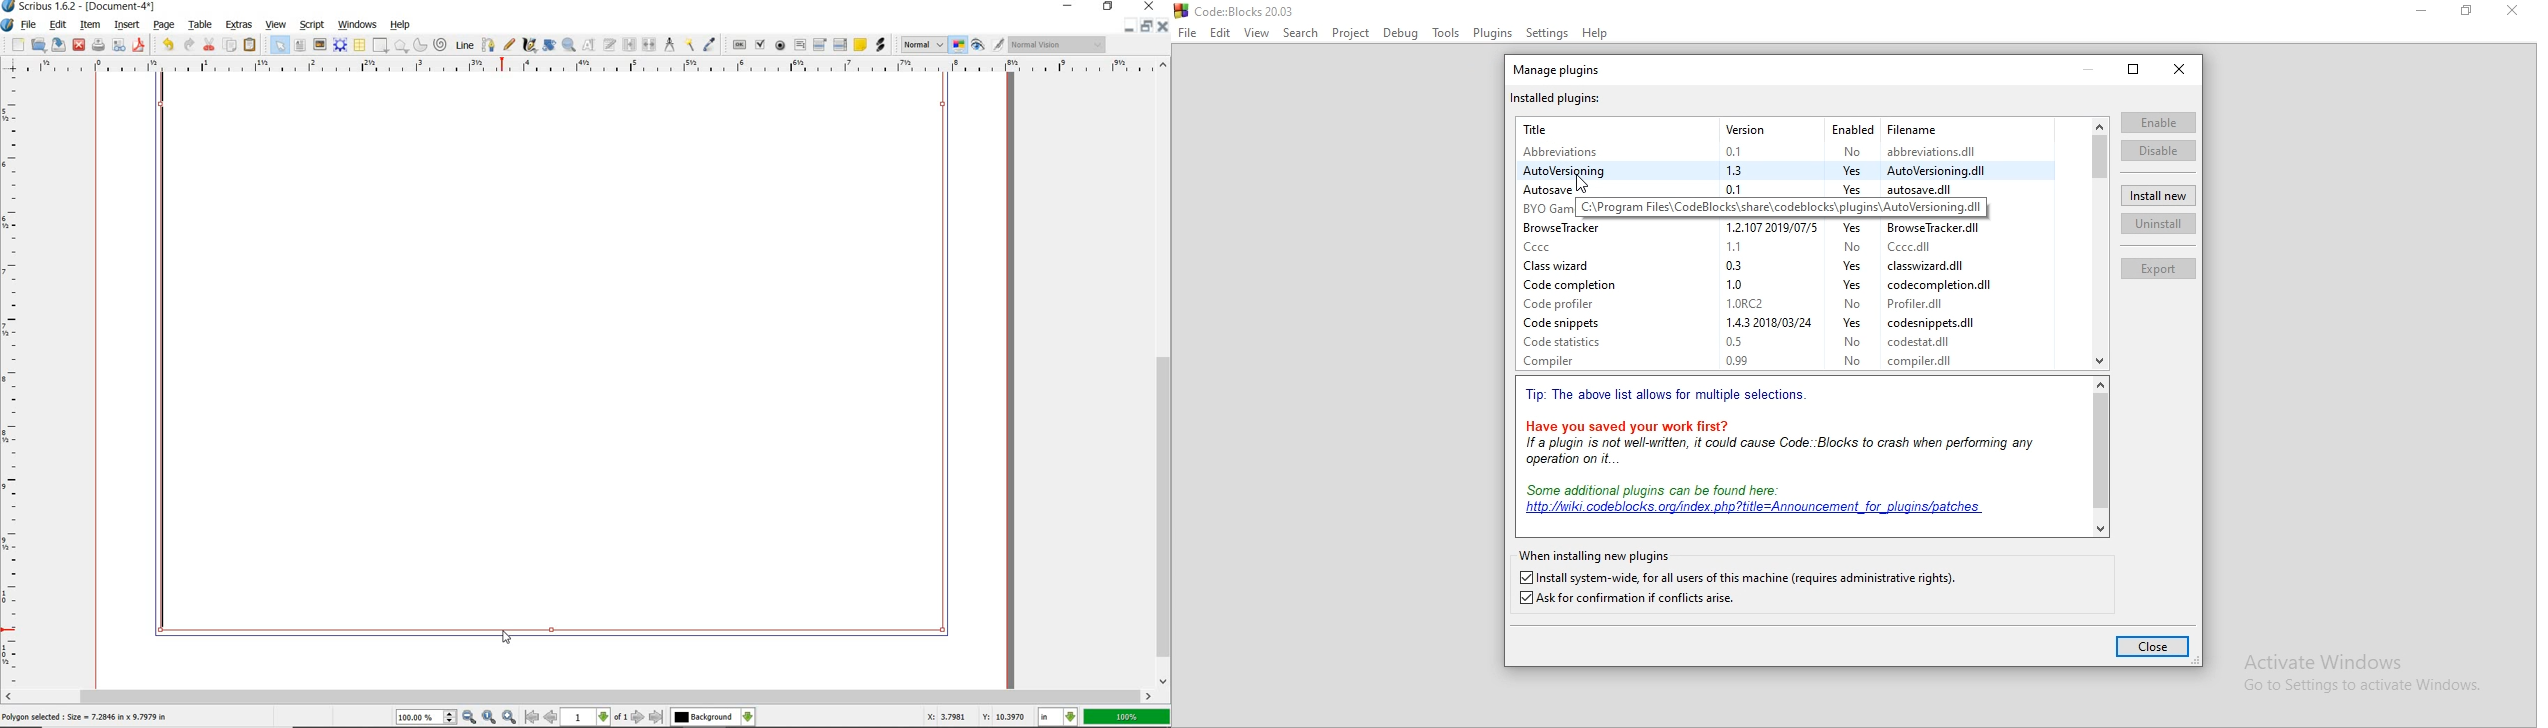 The image size is (2548, 728). I want to click on If a plugin is not well-written, it could cause Code: Blocks to crash when performing anyoperation on it., so click(1796, 451).